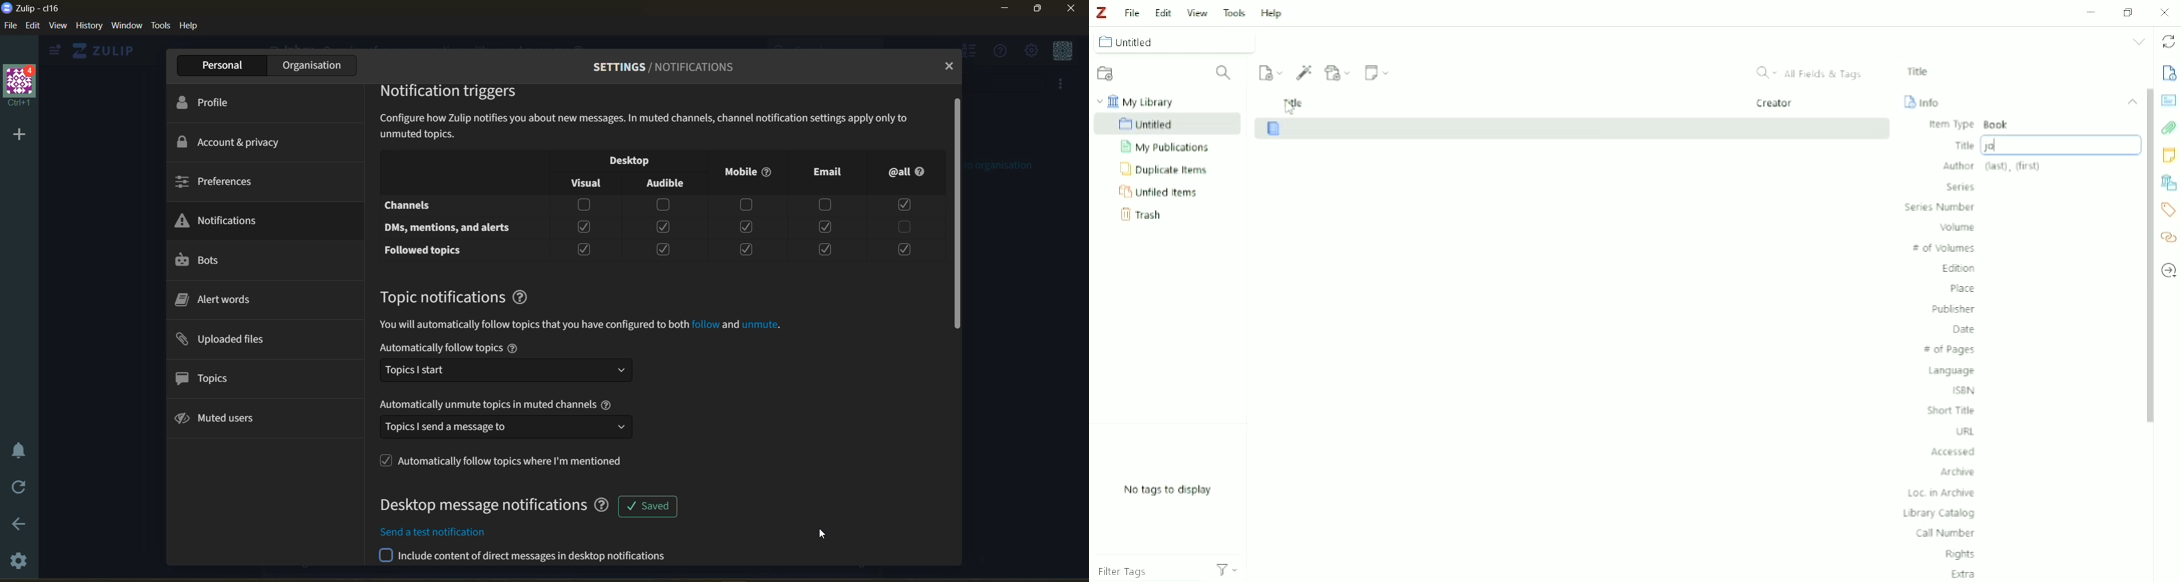 Image resolution: width=2184 pixels, height=588 pixels. What do you see at coordinates (2168, 182) in the screenshot?
I see `Libraries and Collections` at bounding box center [2168, 182].